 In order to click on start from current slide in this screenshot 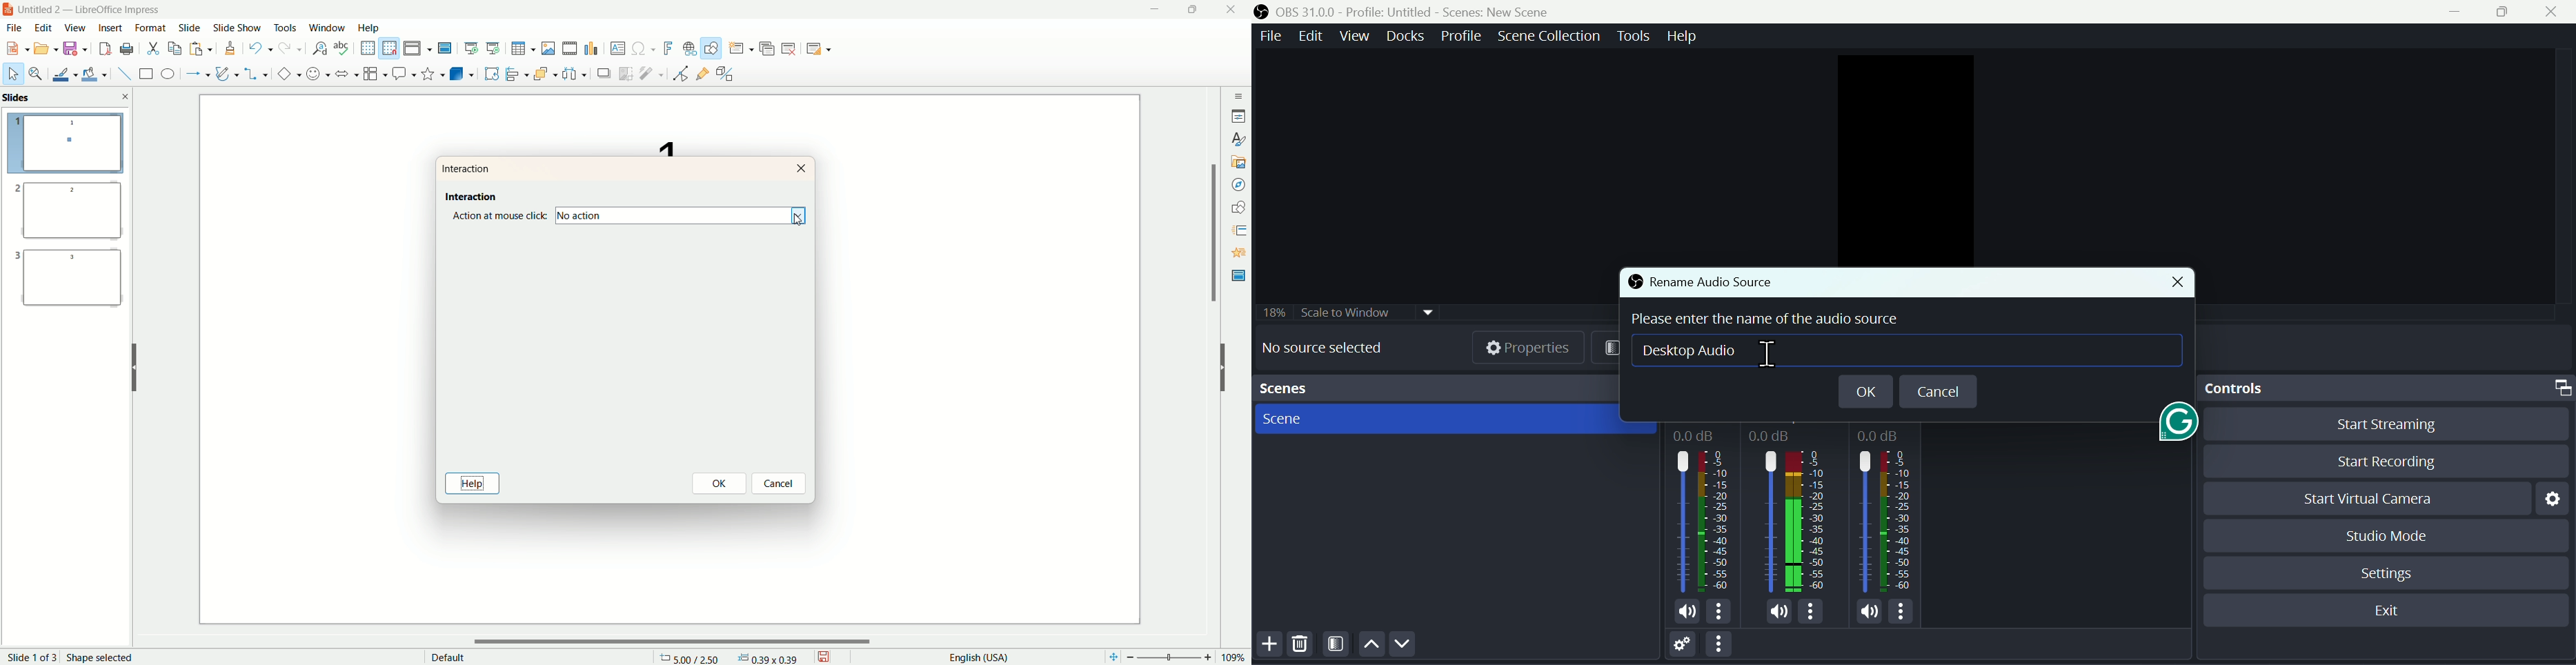, I will do `click(494, 46)`.